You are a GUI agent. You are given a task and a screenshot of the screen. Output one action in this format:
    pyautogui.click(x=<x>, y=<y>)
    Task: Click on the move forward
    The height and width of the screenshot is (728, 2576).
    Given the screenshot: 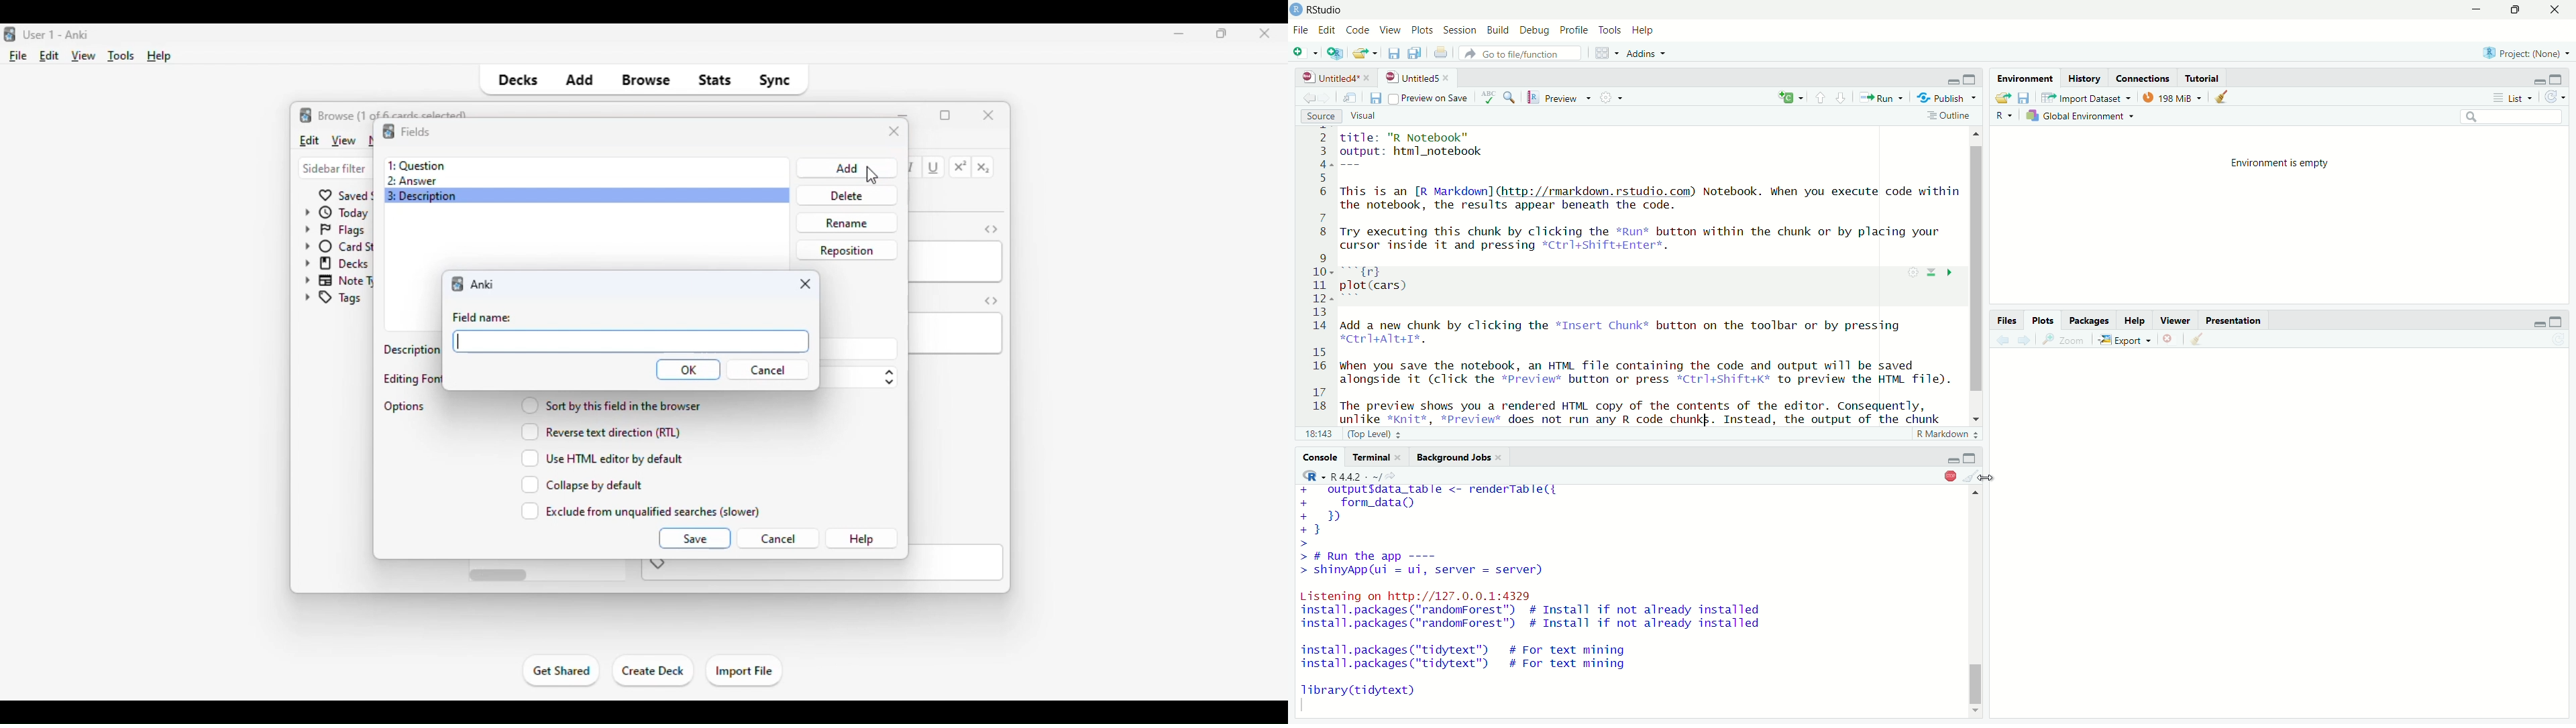 What is the action you would take?
    pyautogui.click(x=1307, y=98)
    